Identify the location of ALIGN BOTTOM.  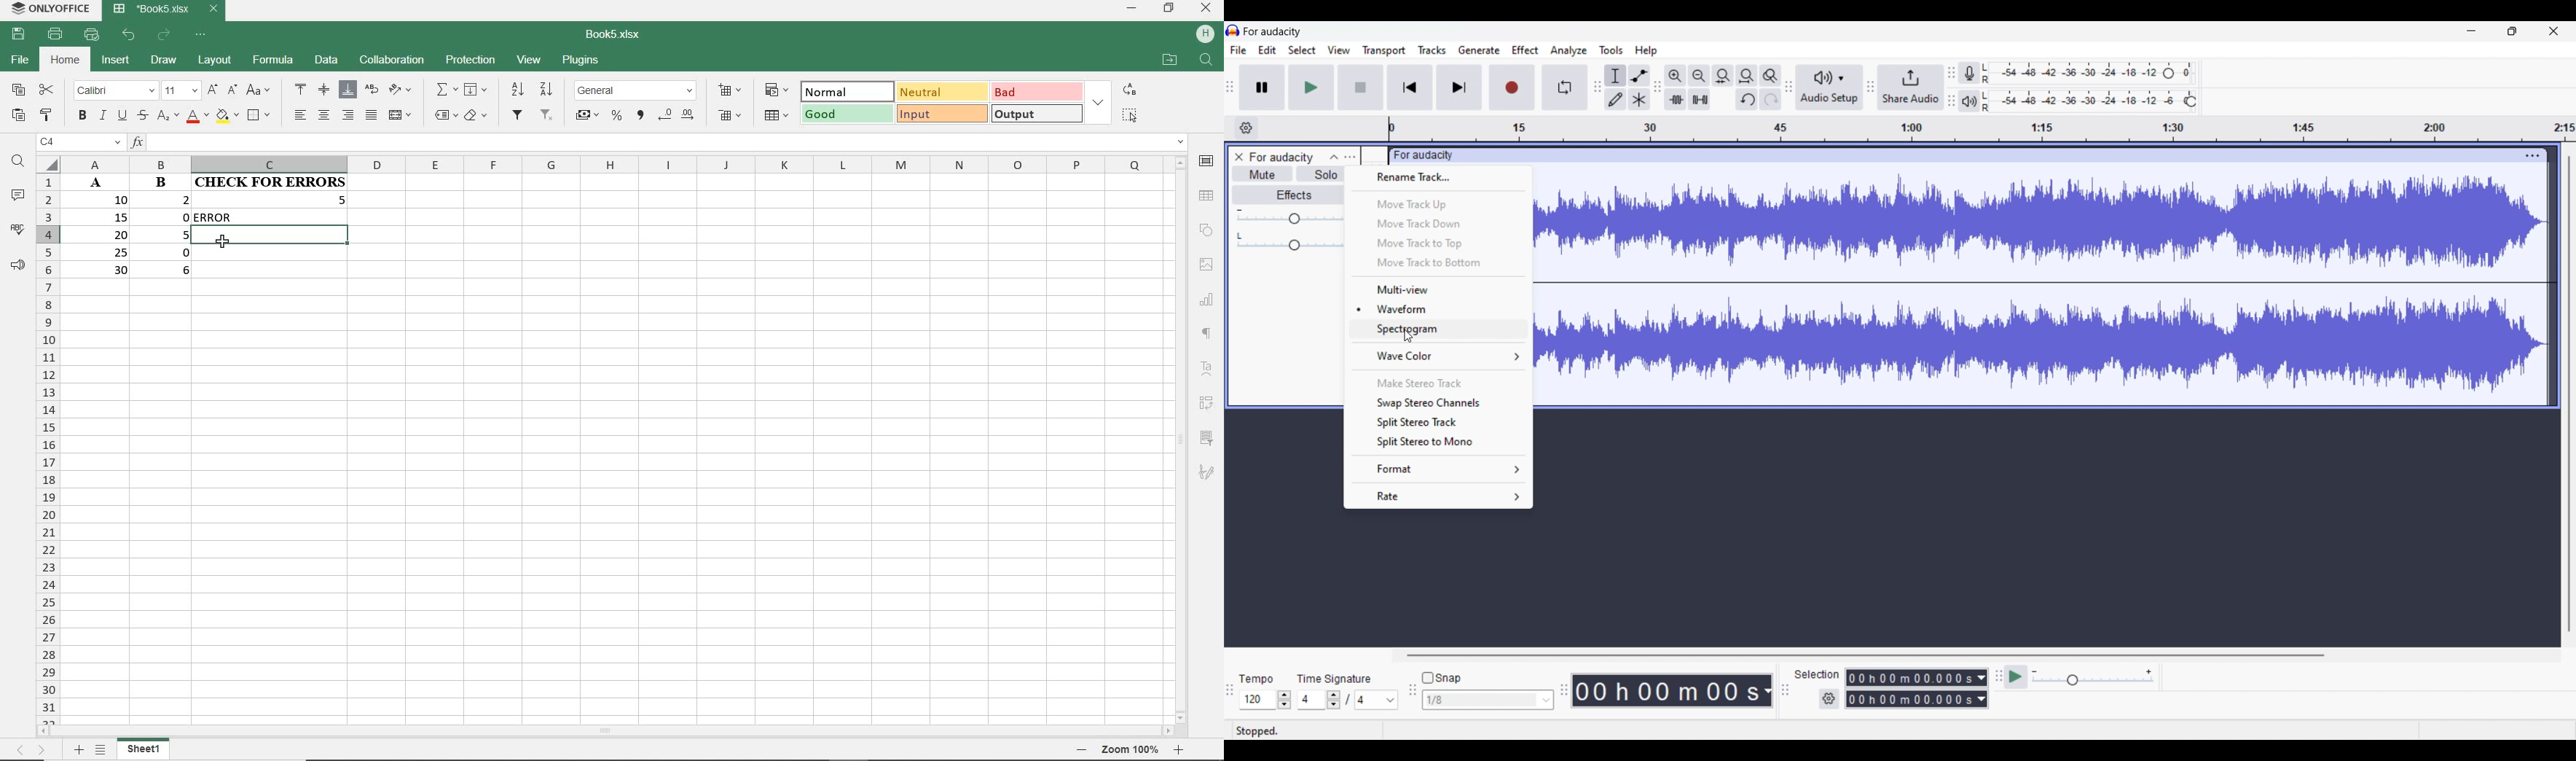
(347, 90).